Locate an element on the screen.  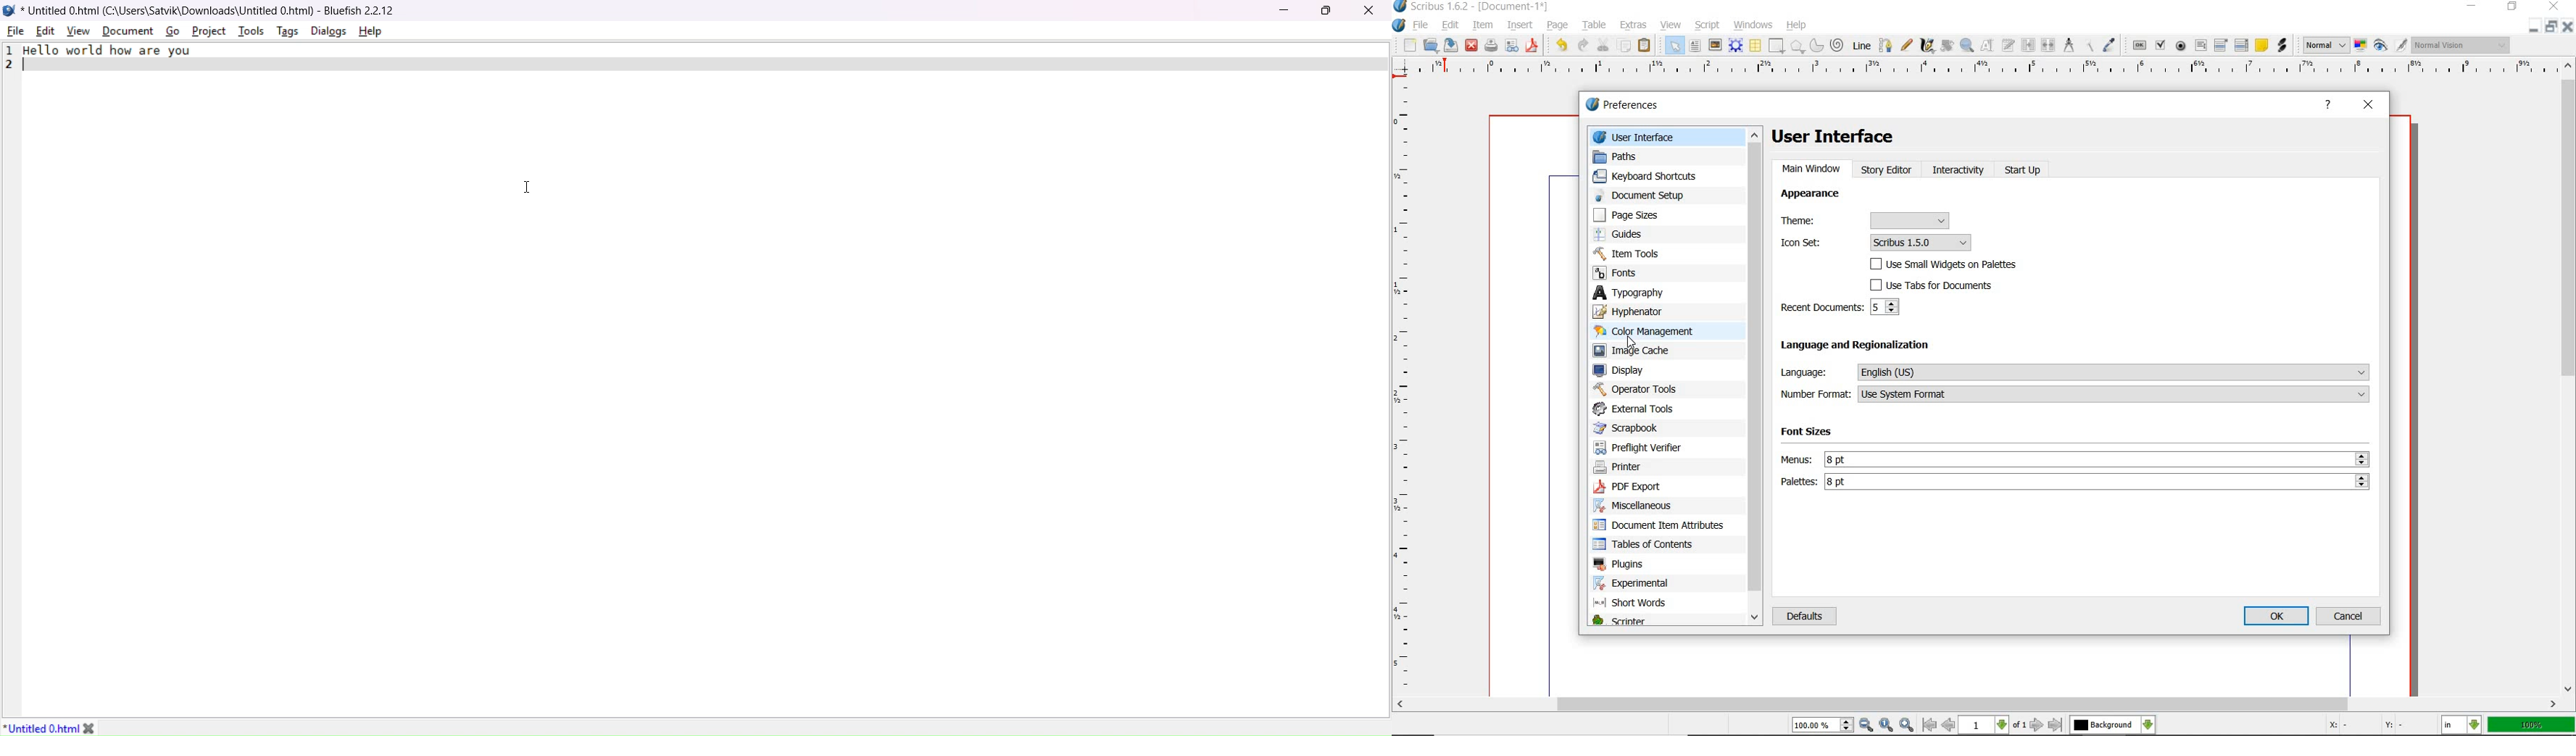
scrollbar is located at coordinates (1976, 704).